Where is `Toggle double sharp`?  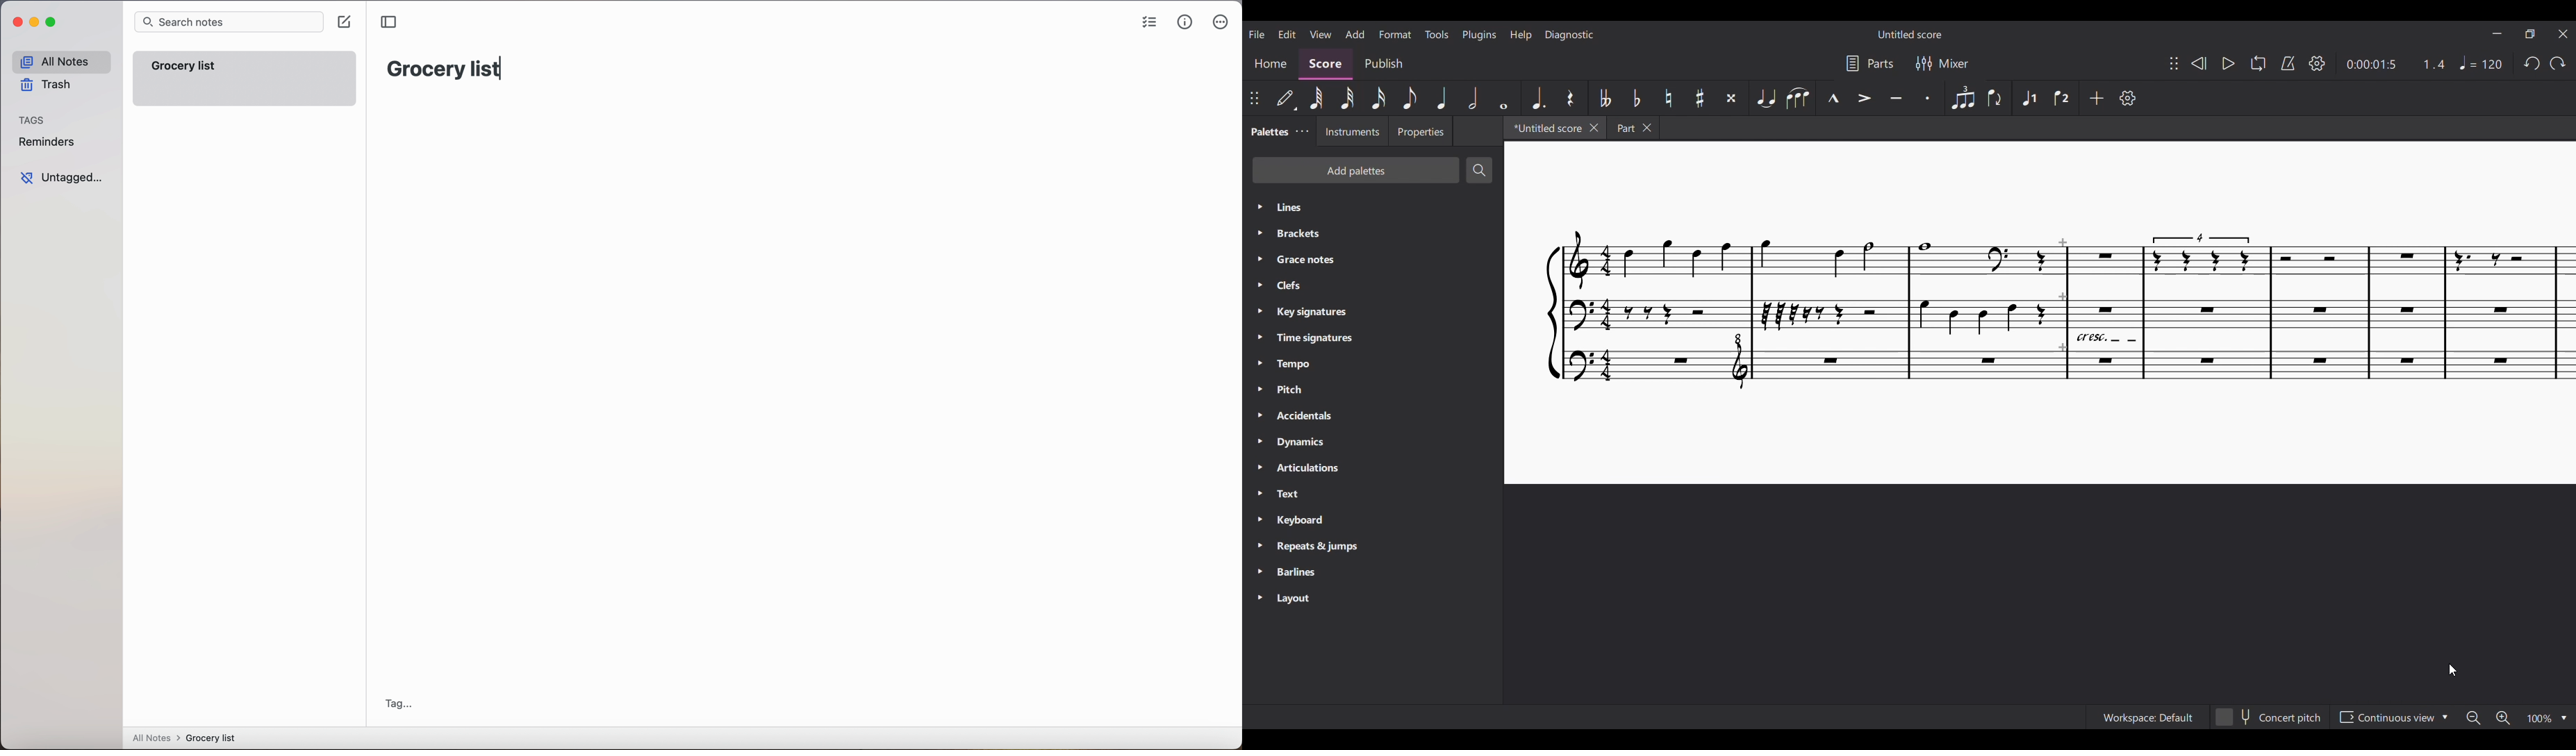 Toggle double sharp is located at coordinates (1732, 98).